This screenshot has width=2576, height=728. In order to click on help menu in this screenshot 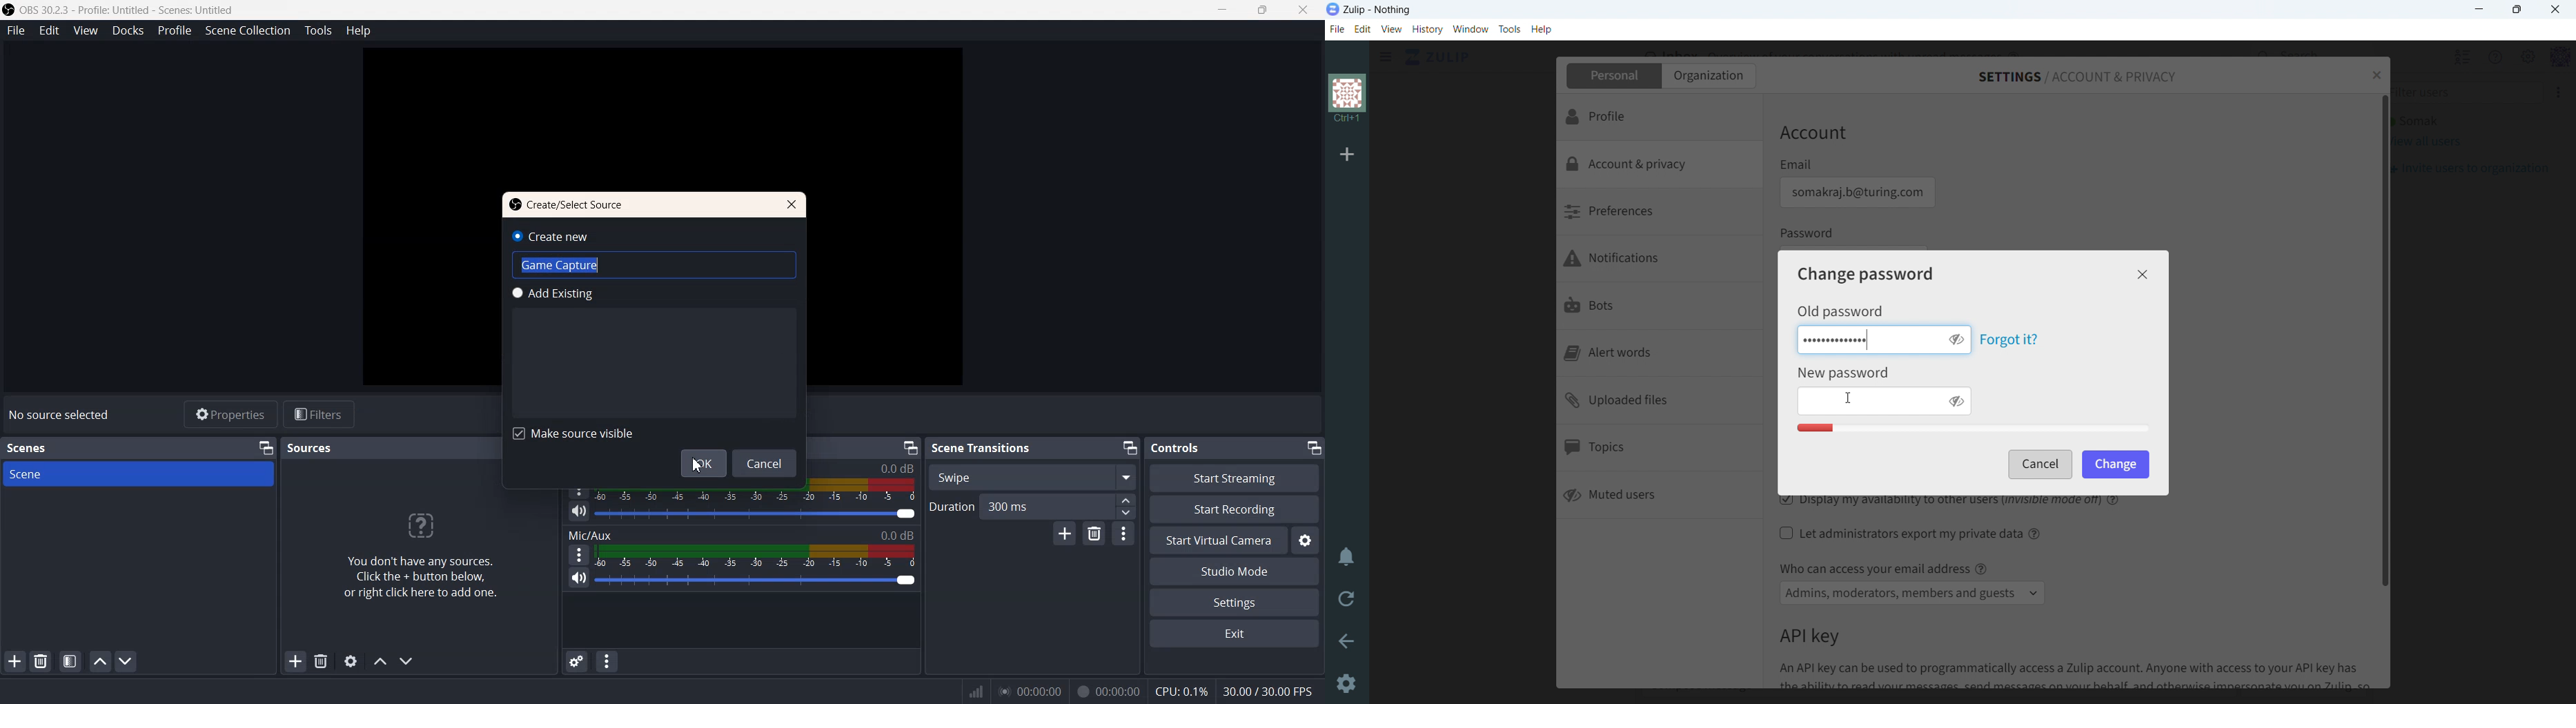, I will do `click(2492, 57)`.